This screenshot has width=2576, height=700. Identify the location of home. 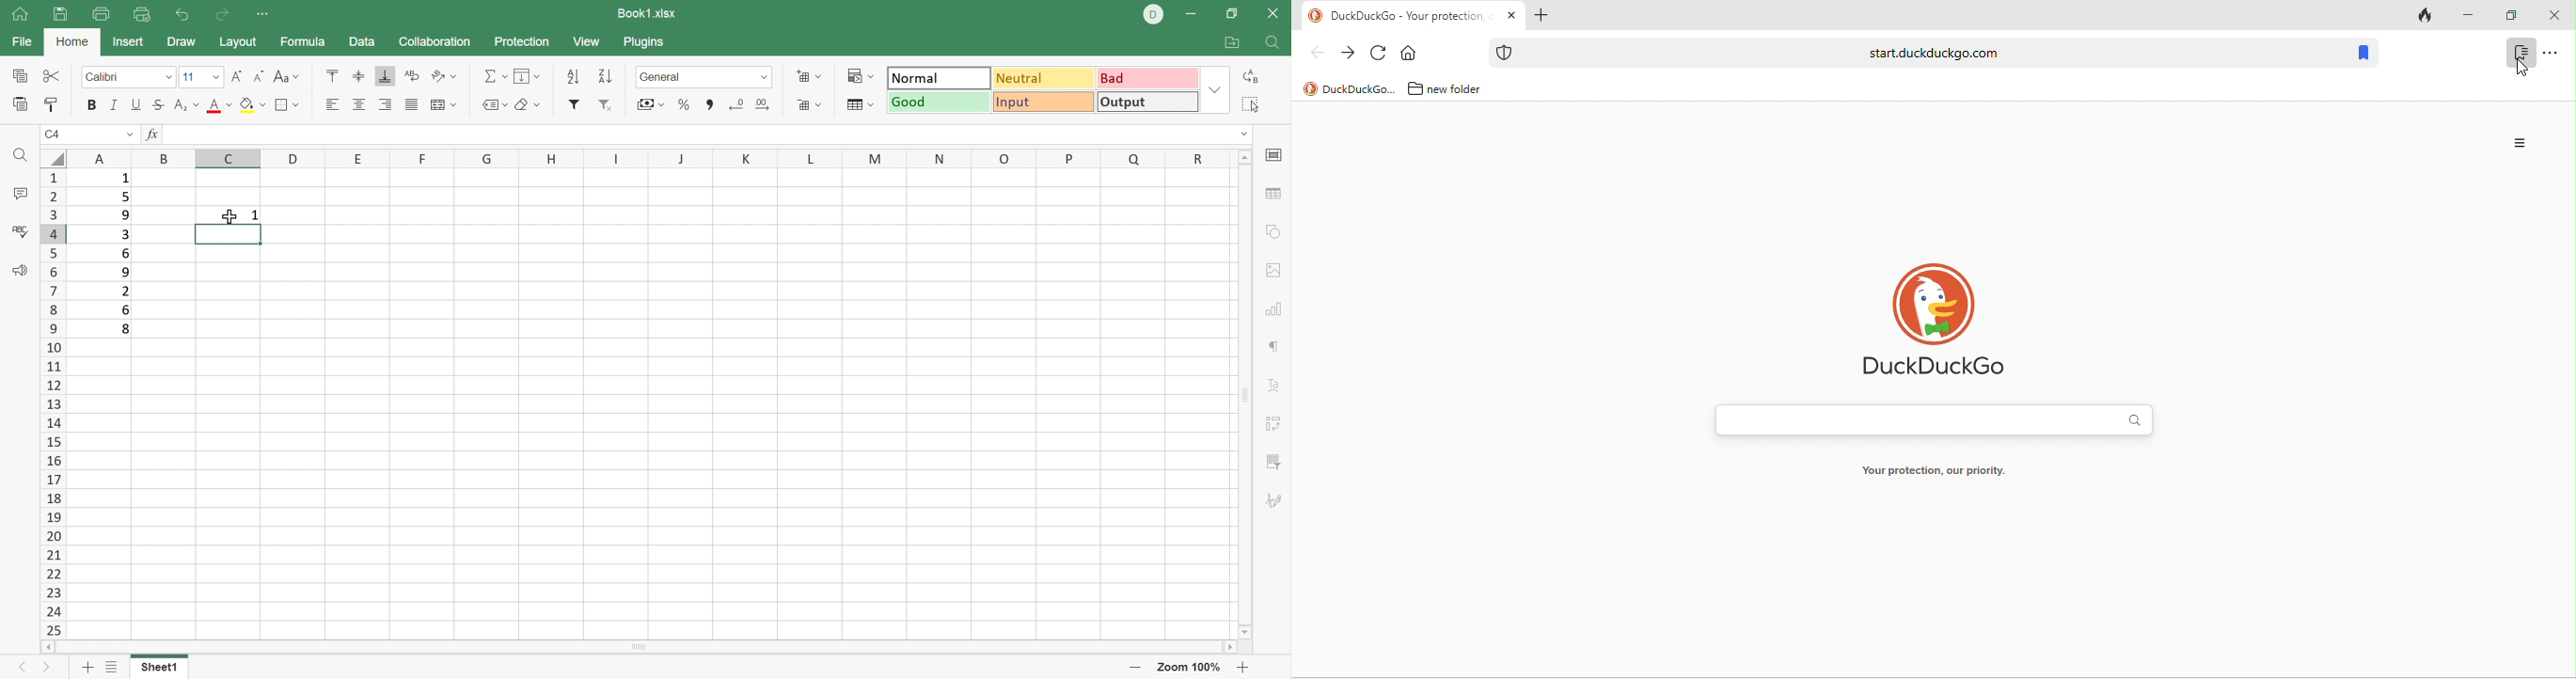
(1408, 53).